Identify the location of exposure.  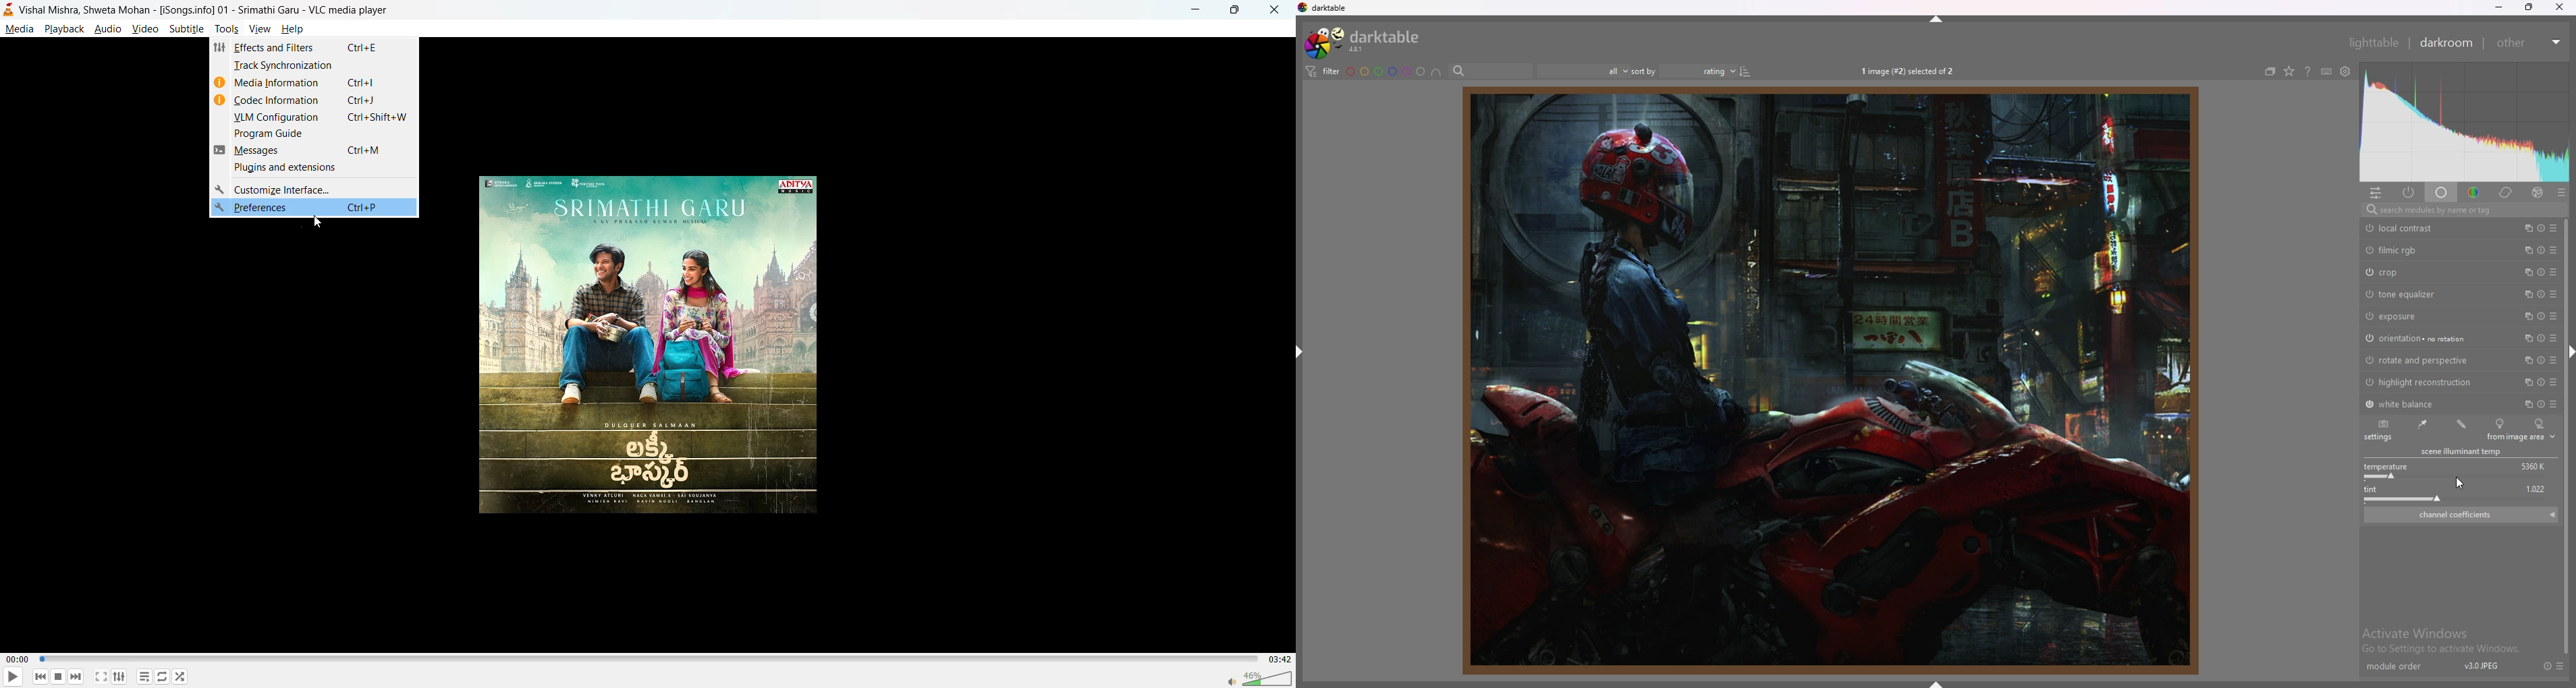
(2412, 316).